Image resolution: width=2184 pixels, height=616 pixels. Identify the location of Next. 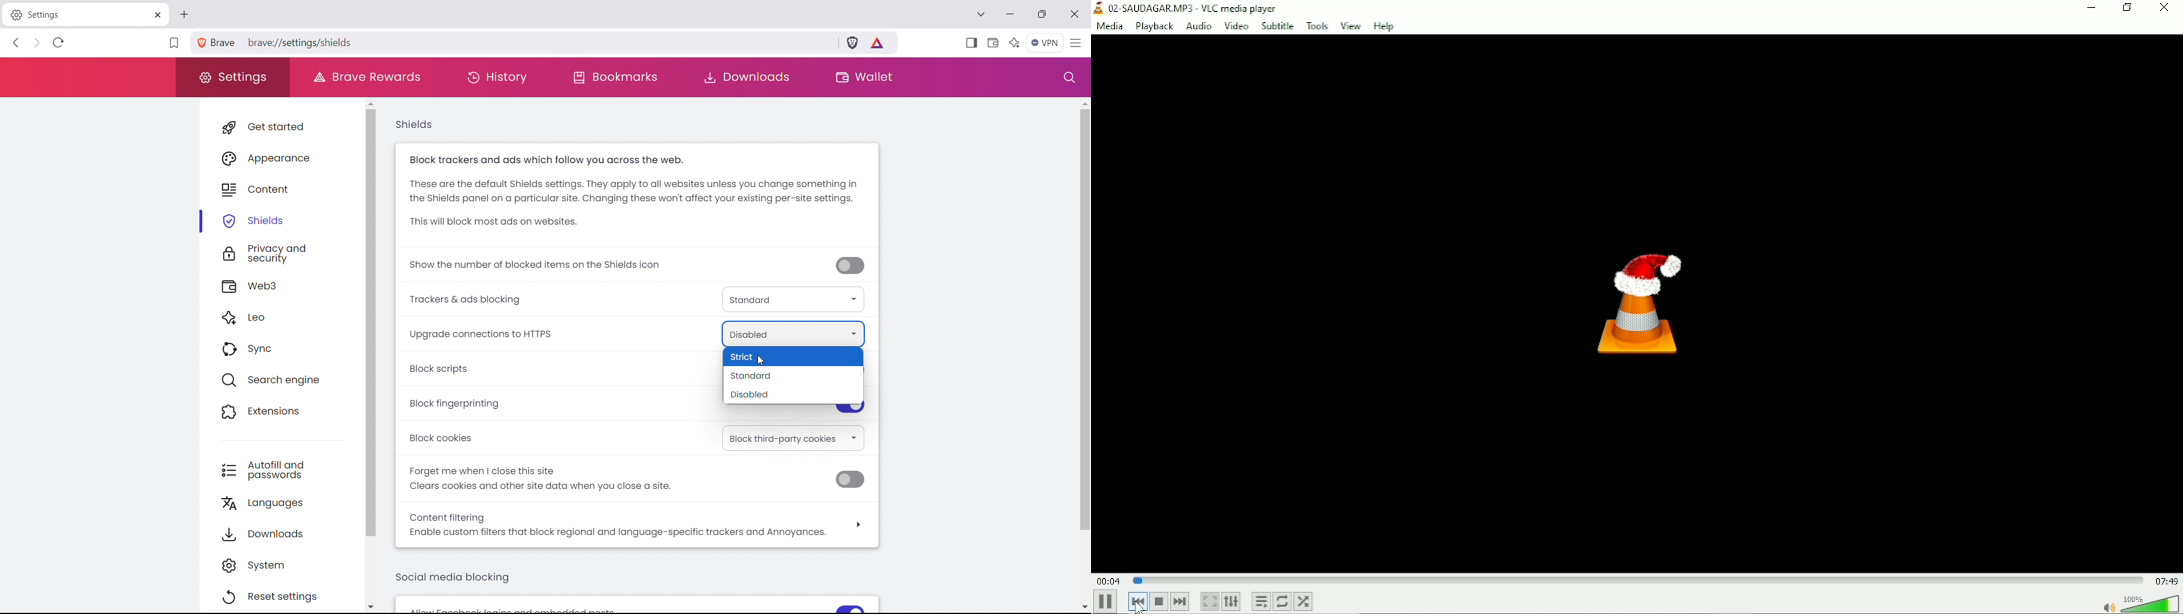
(1181, 601).